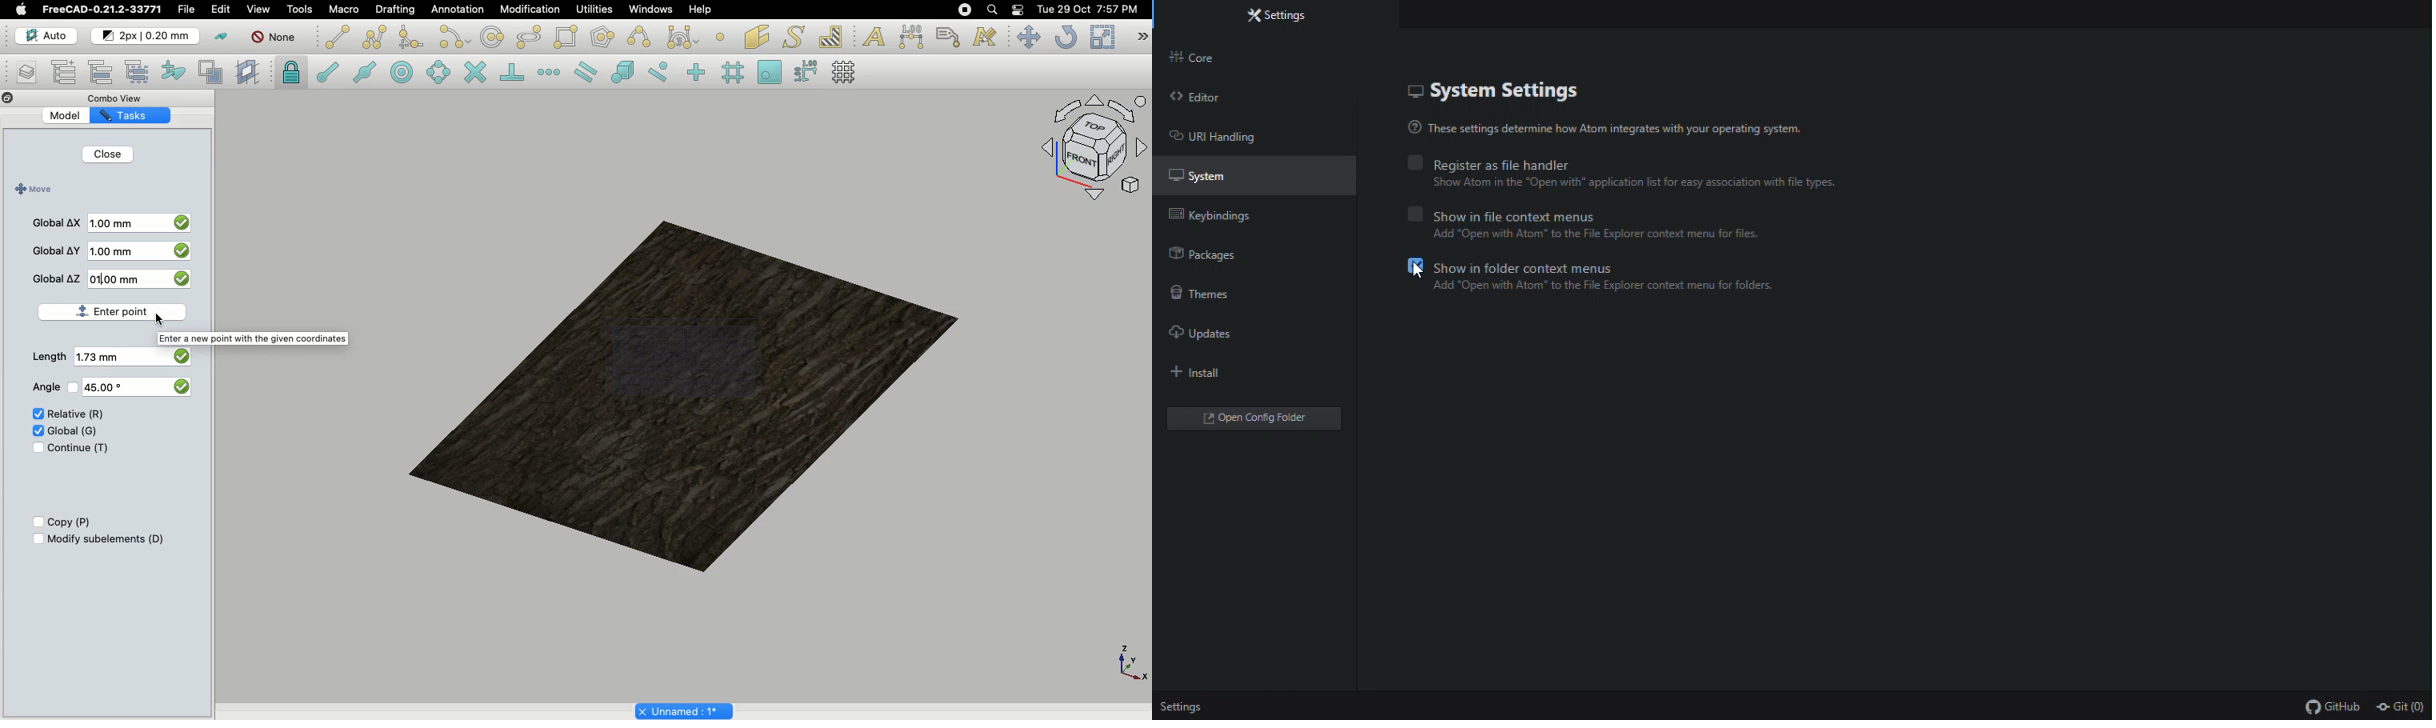 The height and width of the screenshot is (728, 2436). Describe the element at coordinates (642, 37) in the screenshot. I see `B-spline` at that location.